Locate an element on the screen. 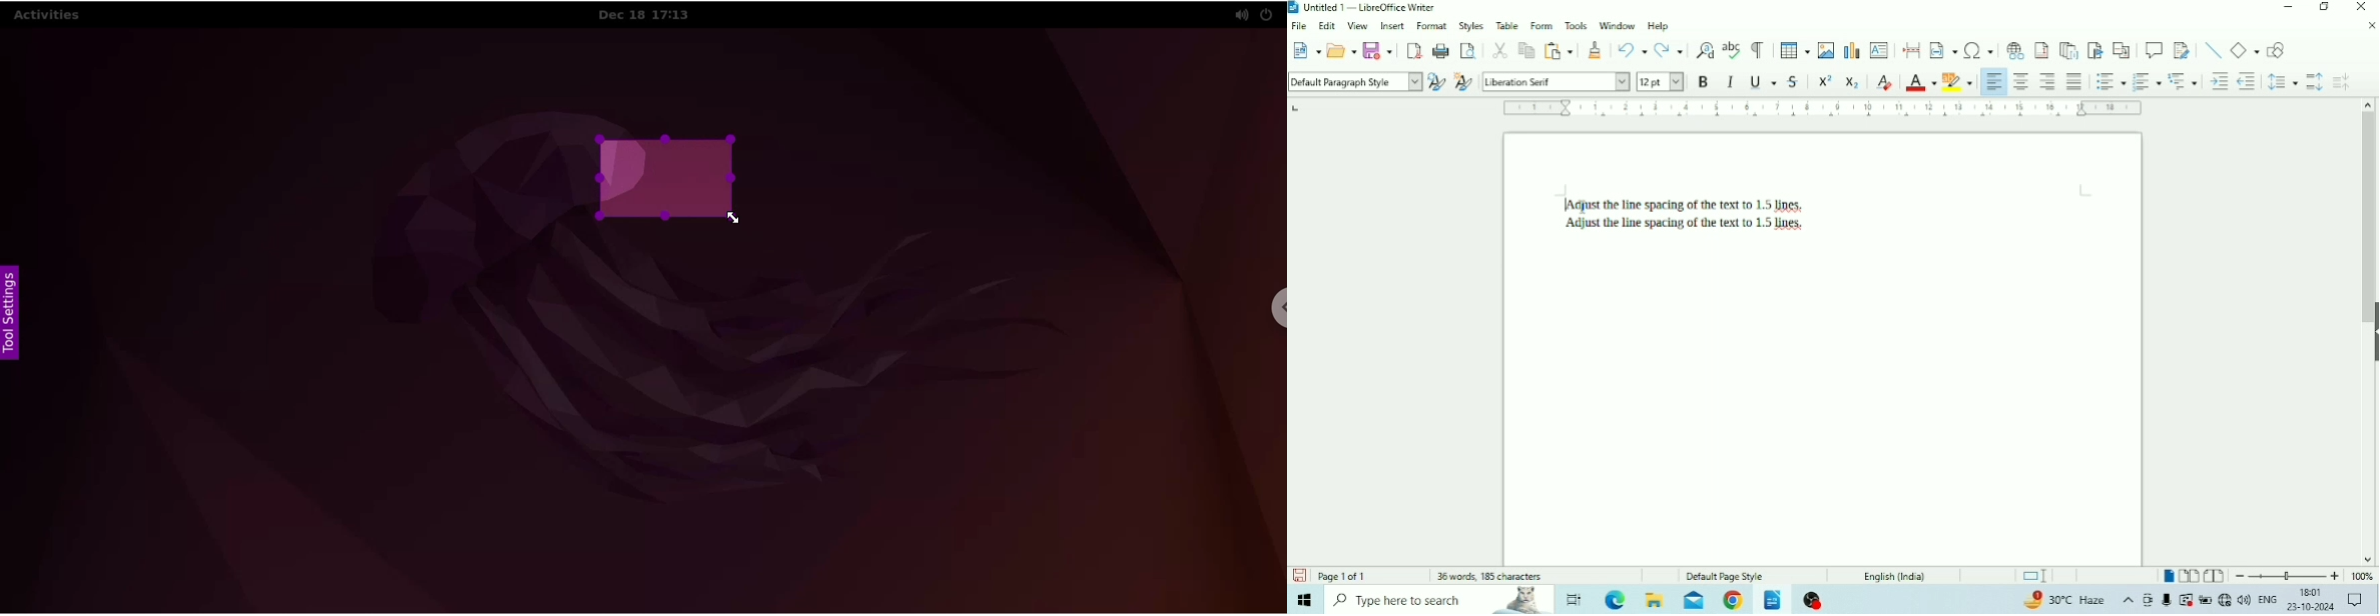 The width and height of the screenshot is (2380, 616). Toggle Print Preview is located at coordinates (1470, 50).